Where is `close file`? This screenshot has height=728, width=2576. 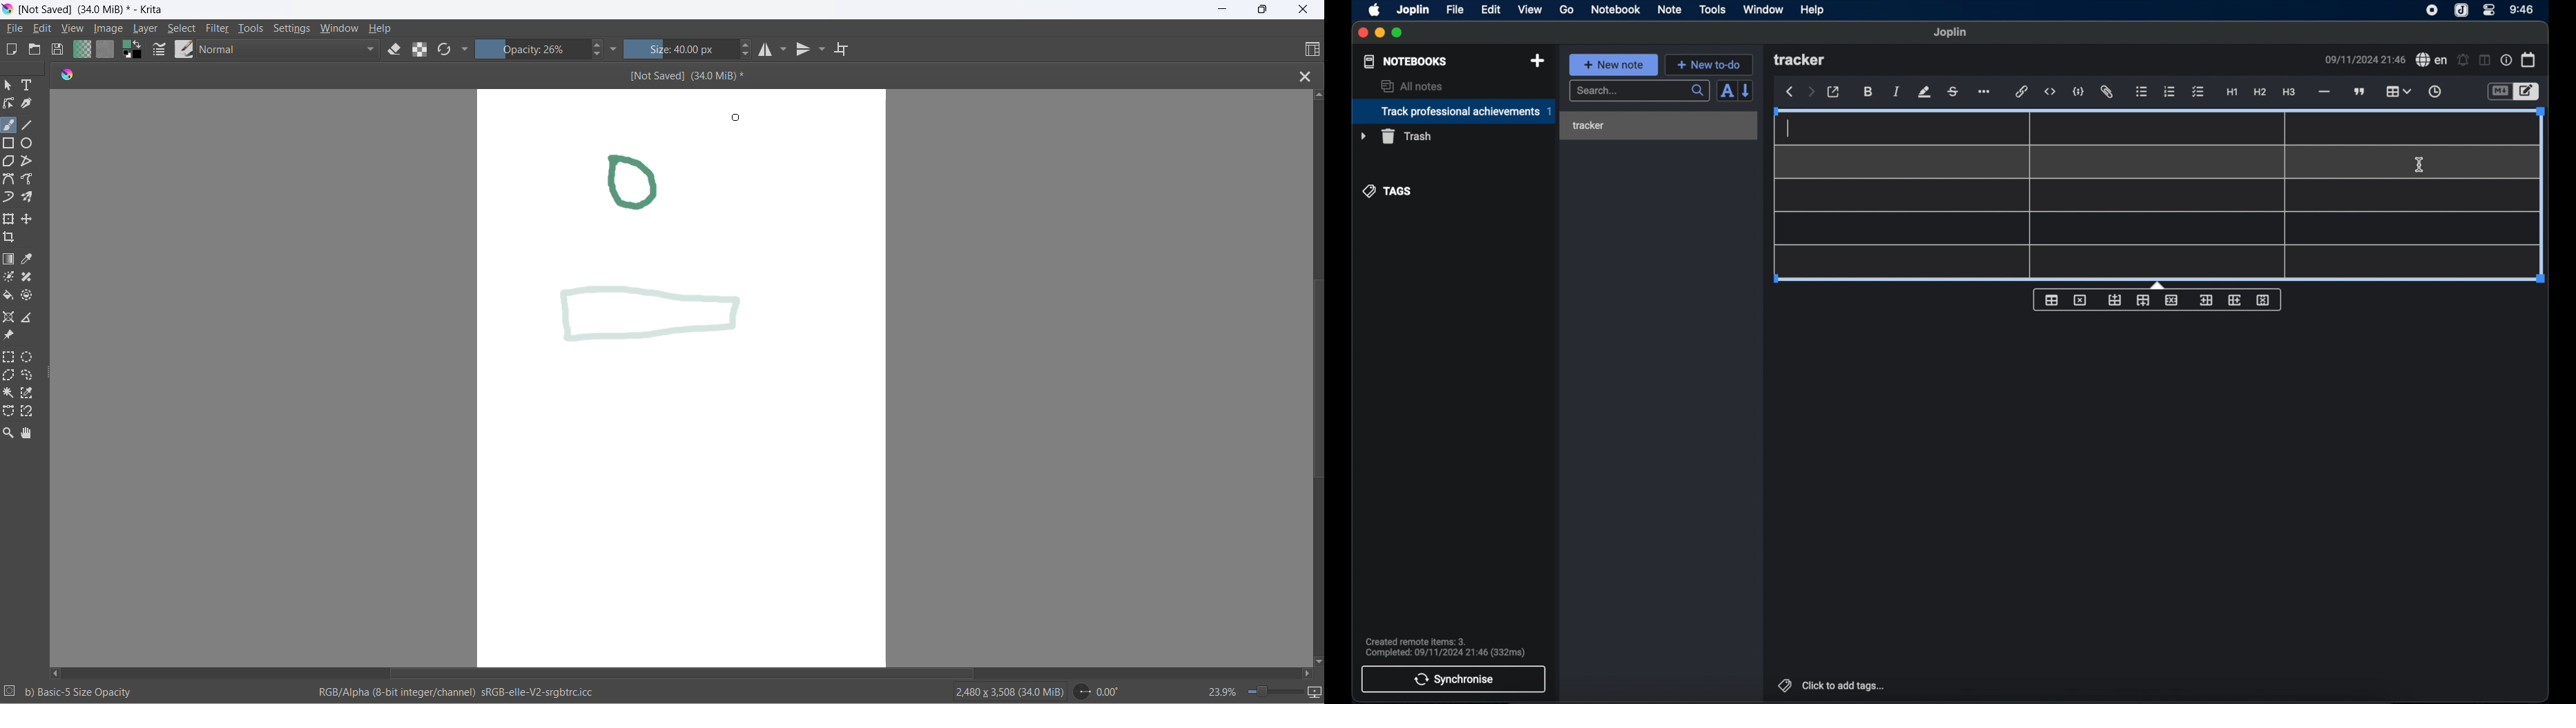
close file is located at coordinates (1302, 75).